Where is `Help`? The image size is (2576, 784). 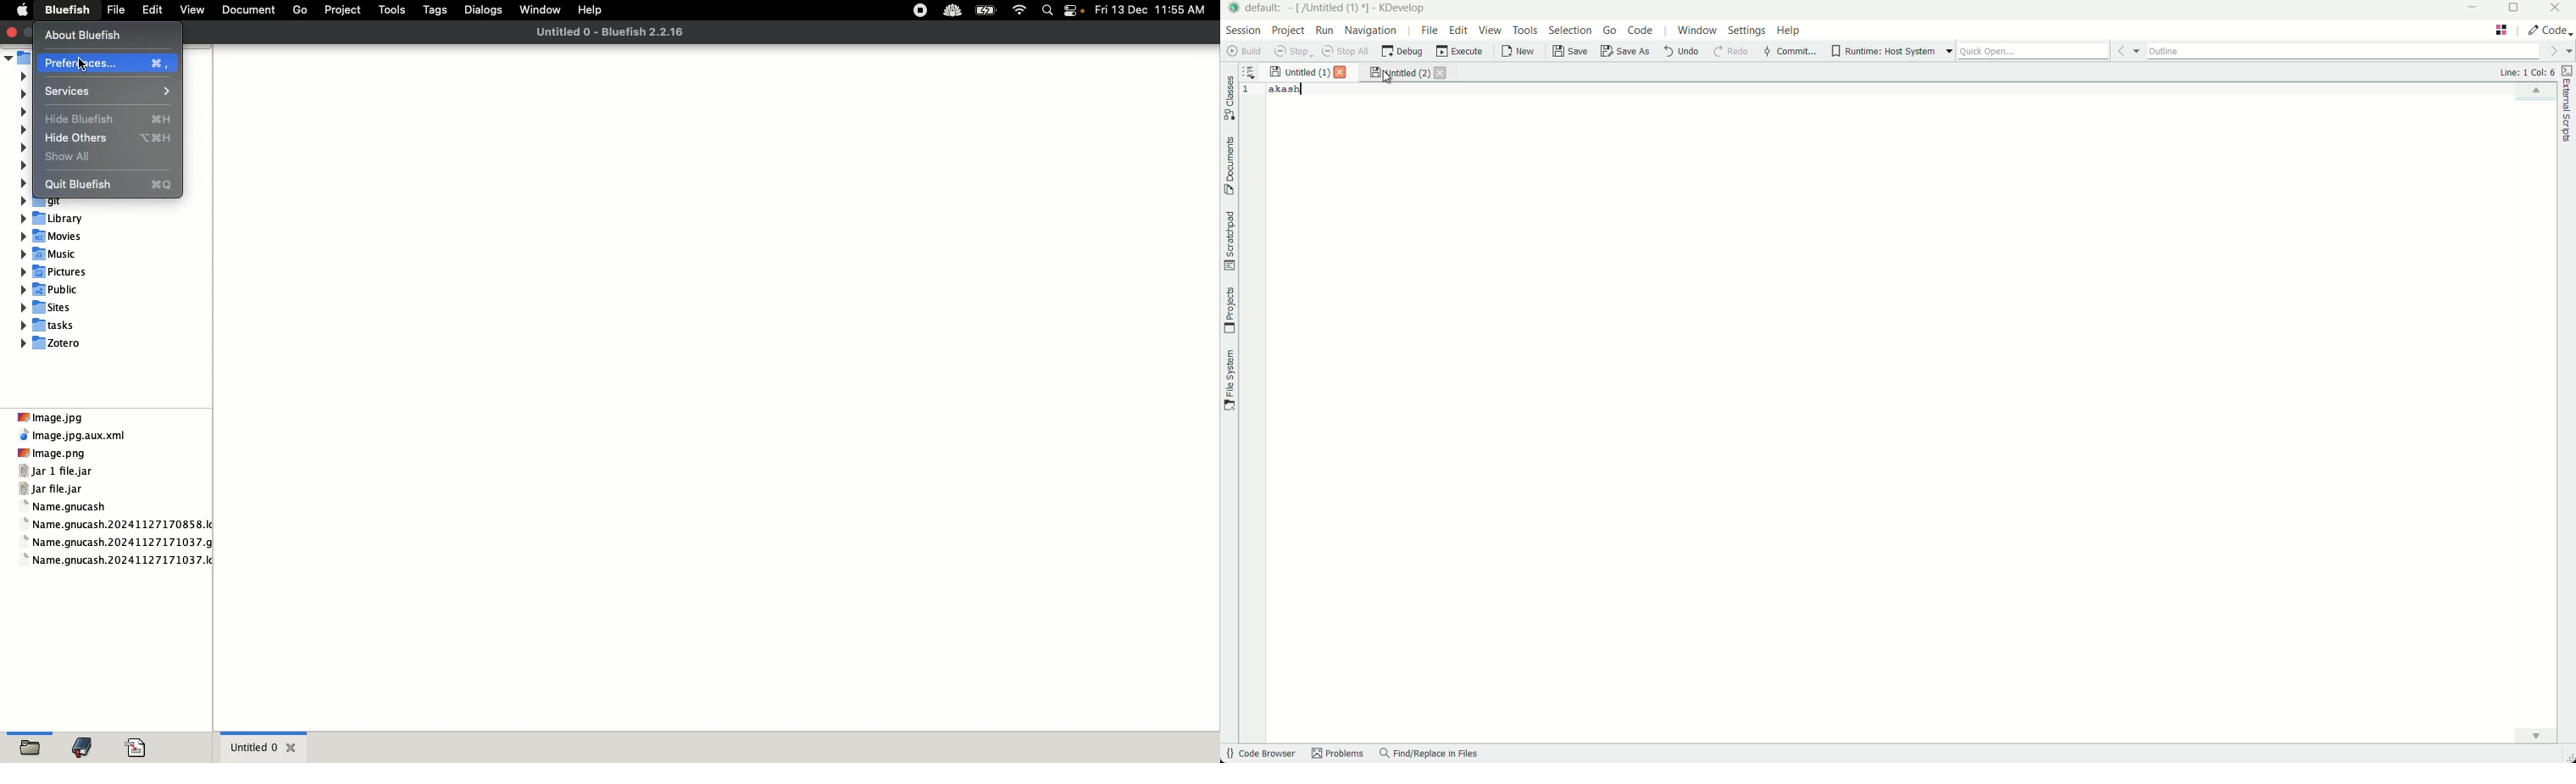 Help is located at coordinates (596, 10).